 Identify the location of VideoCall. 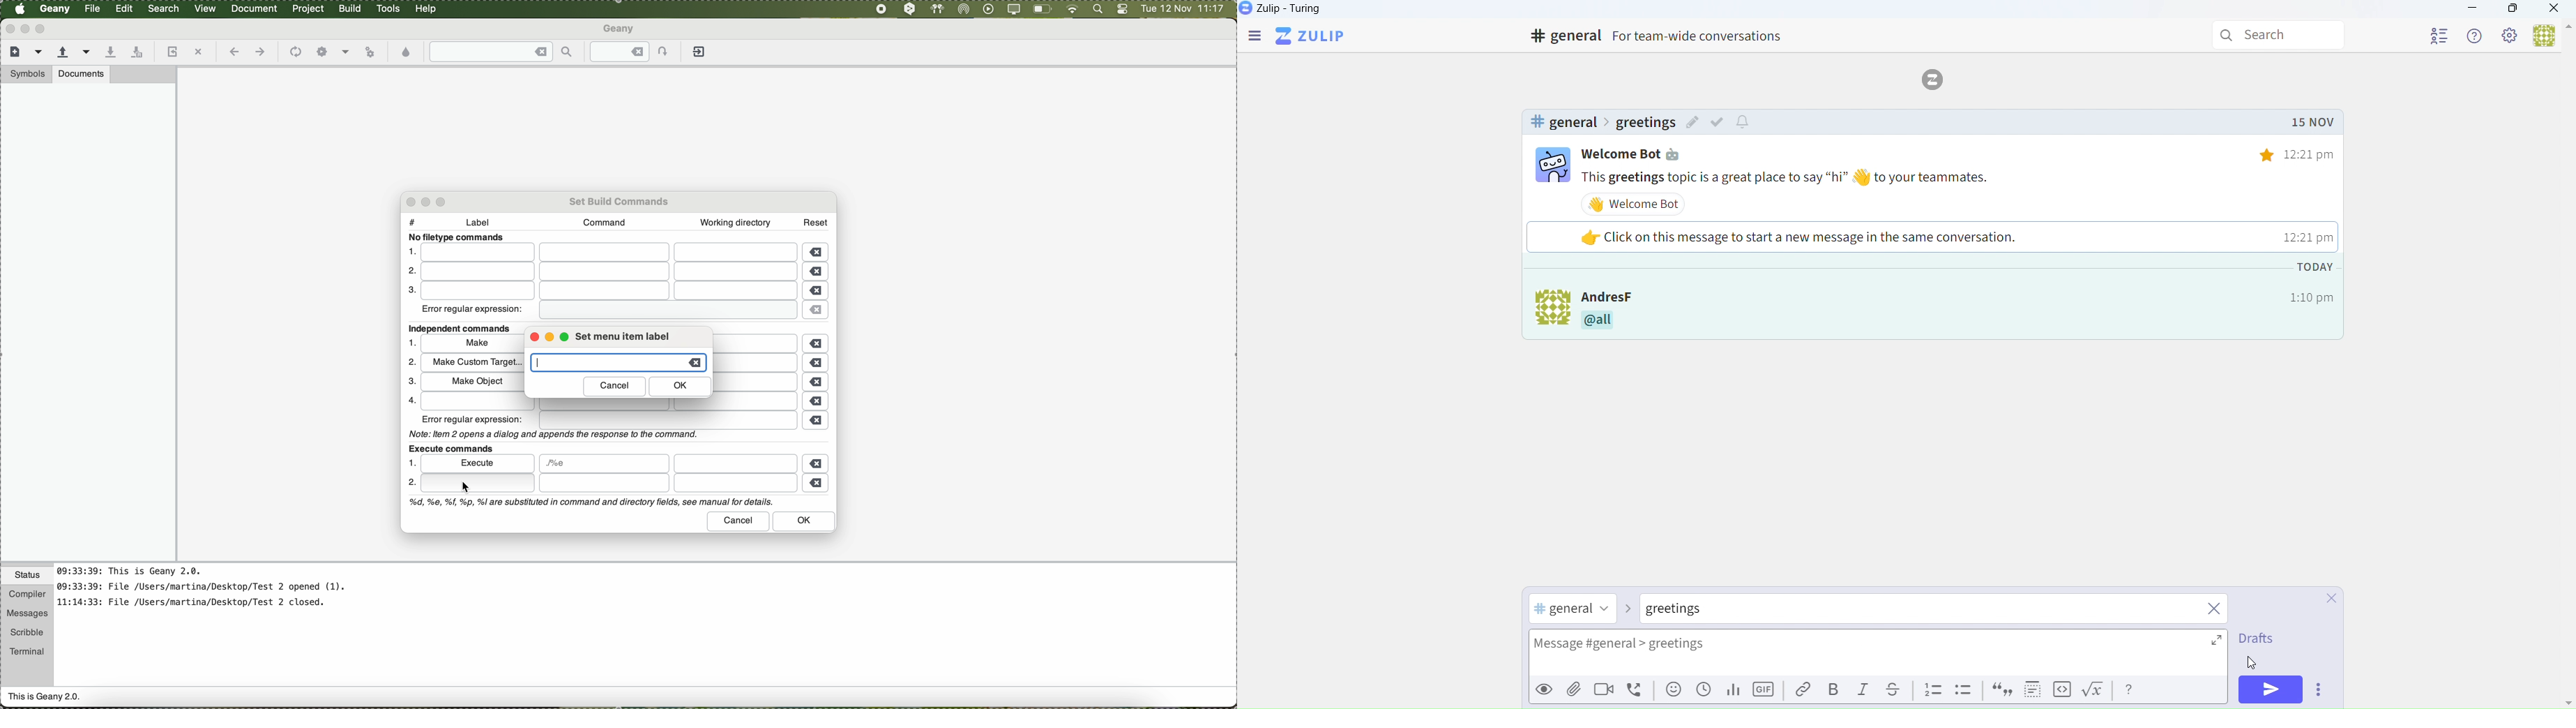
(1607, 692).